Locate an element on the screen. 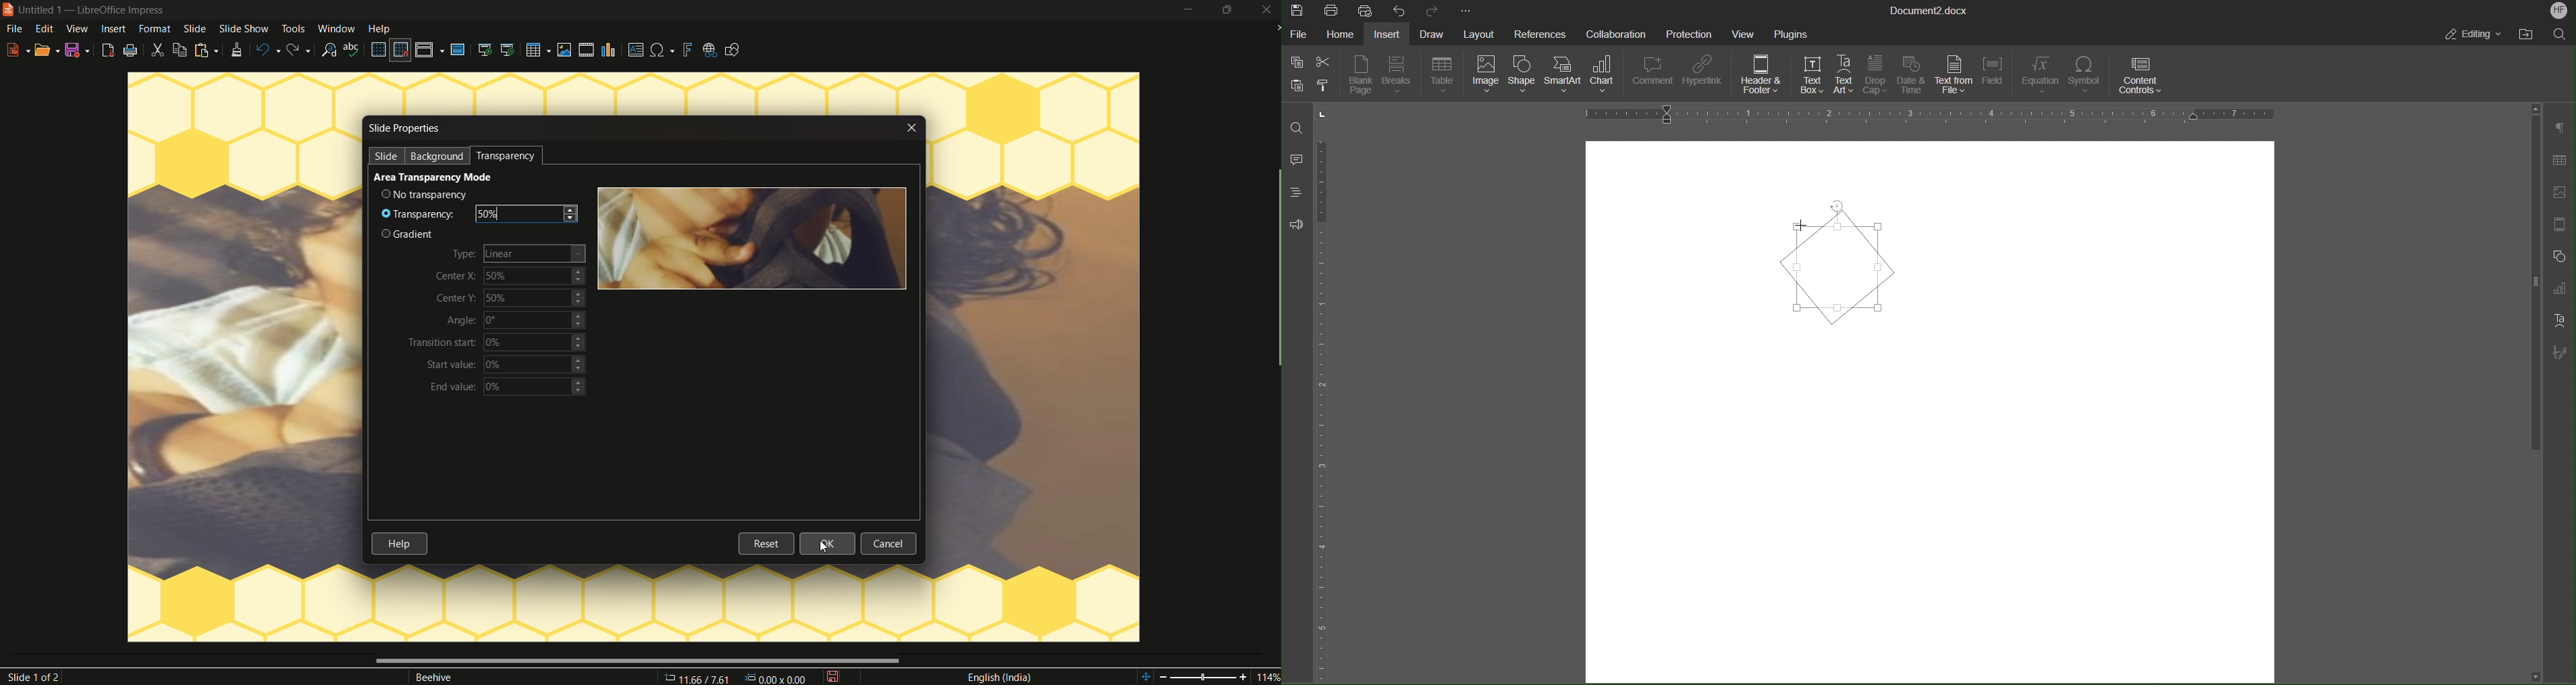 The image size is (2576, 700). increase transparency  is located at coordinates (574, 210).